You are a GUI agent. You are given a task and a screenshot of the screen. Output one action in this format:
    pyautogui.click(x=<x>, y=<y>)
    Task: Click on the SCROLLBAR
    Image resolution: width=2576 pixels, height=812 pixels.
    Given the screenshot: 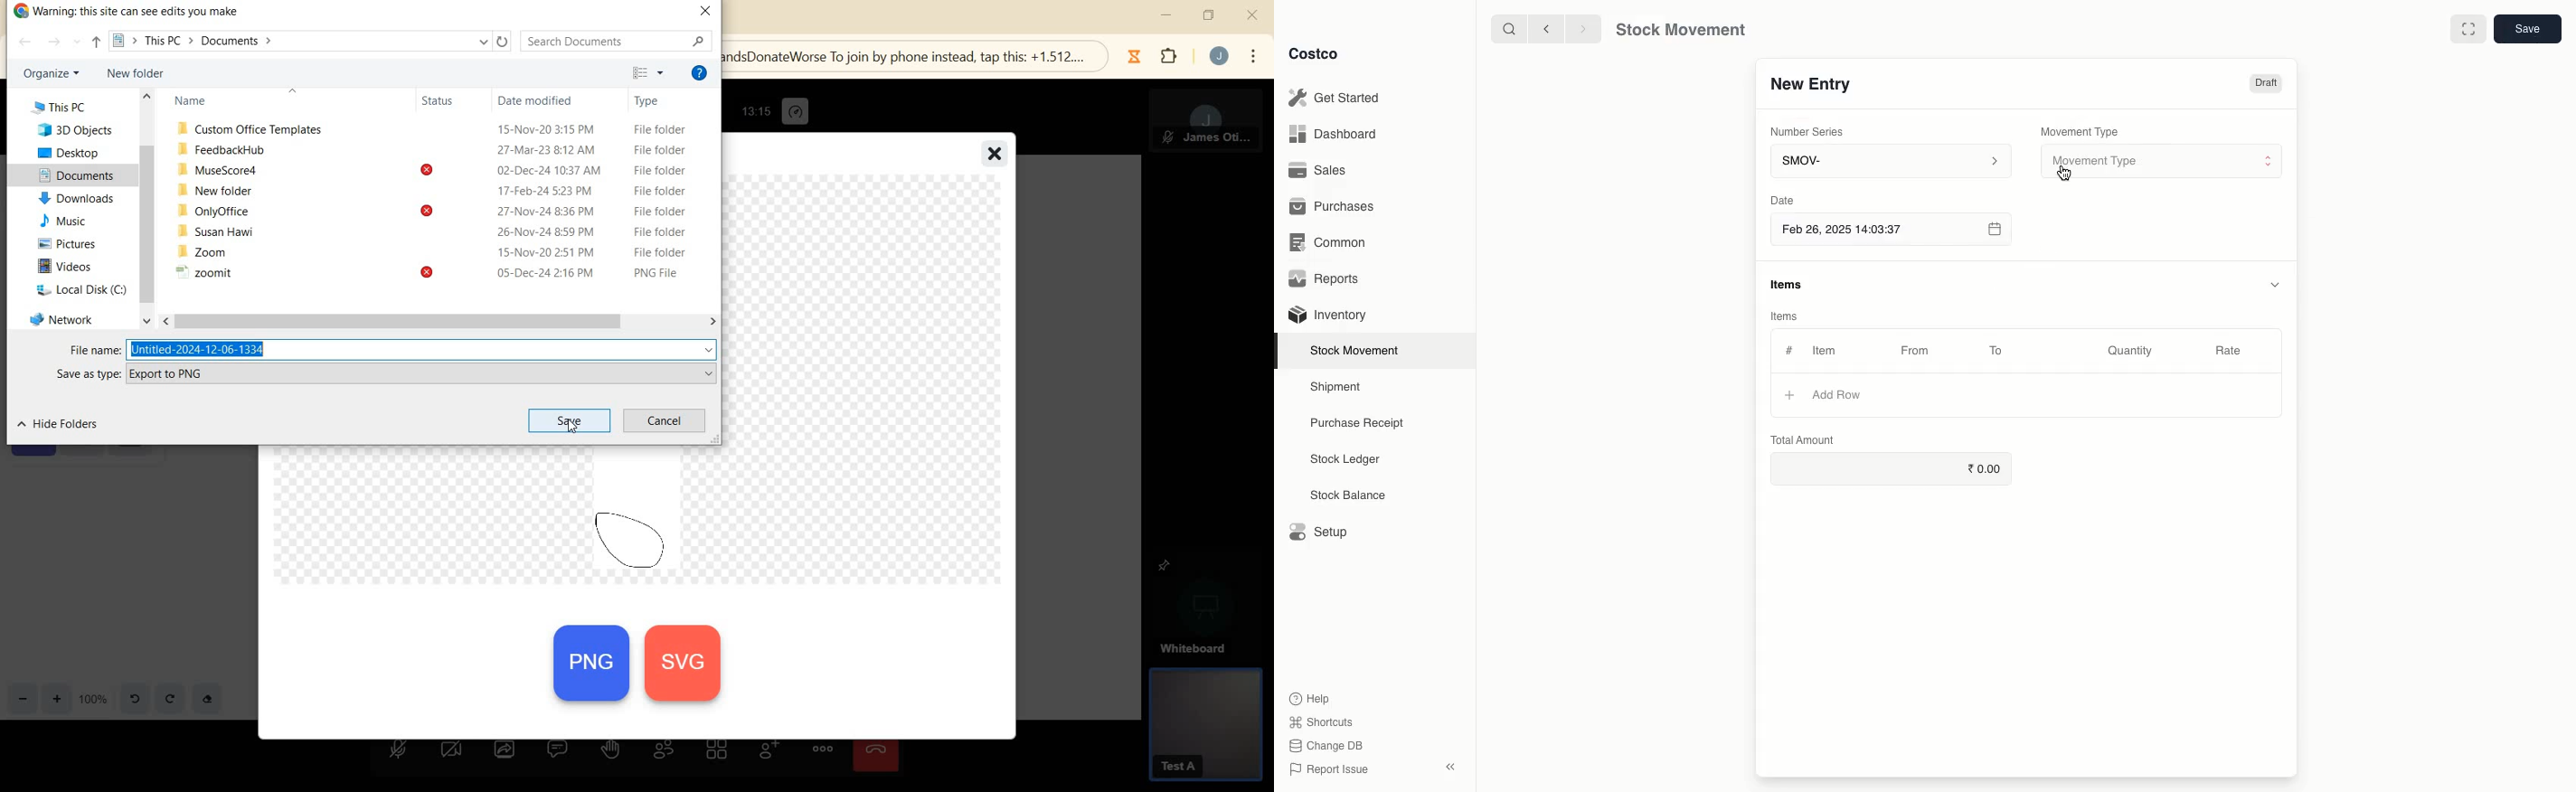 What is the action you would take?
    pyautogui.click(x=143, y=208)
    